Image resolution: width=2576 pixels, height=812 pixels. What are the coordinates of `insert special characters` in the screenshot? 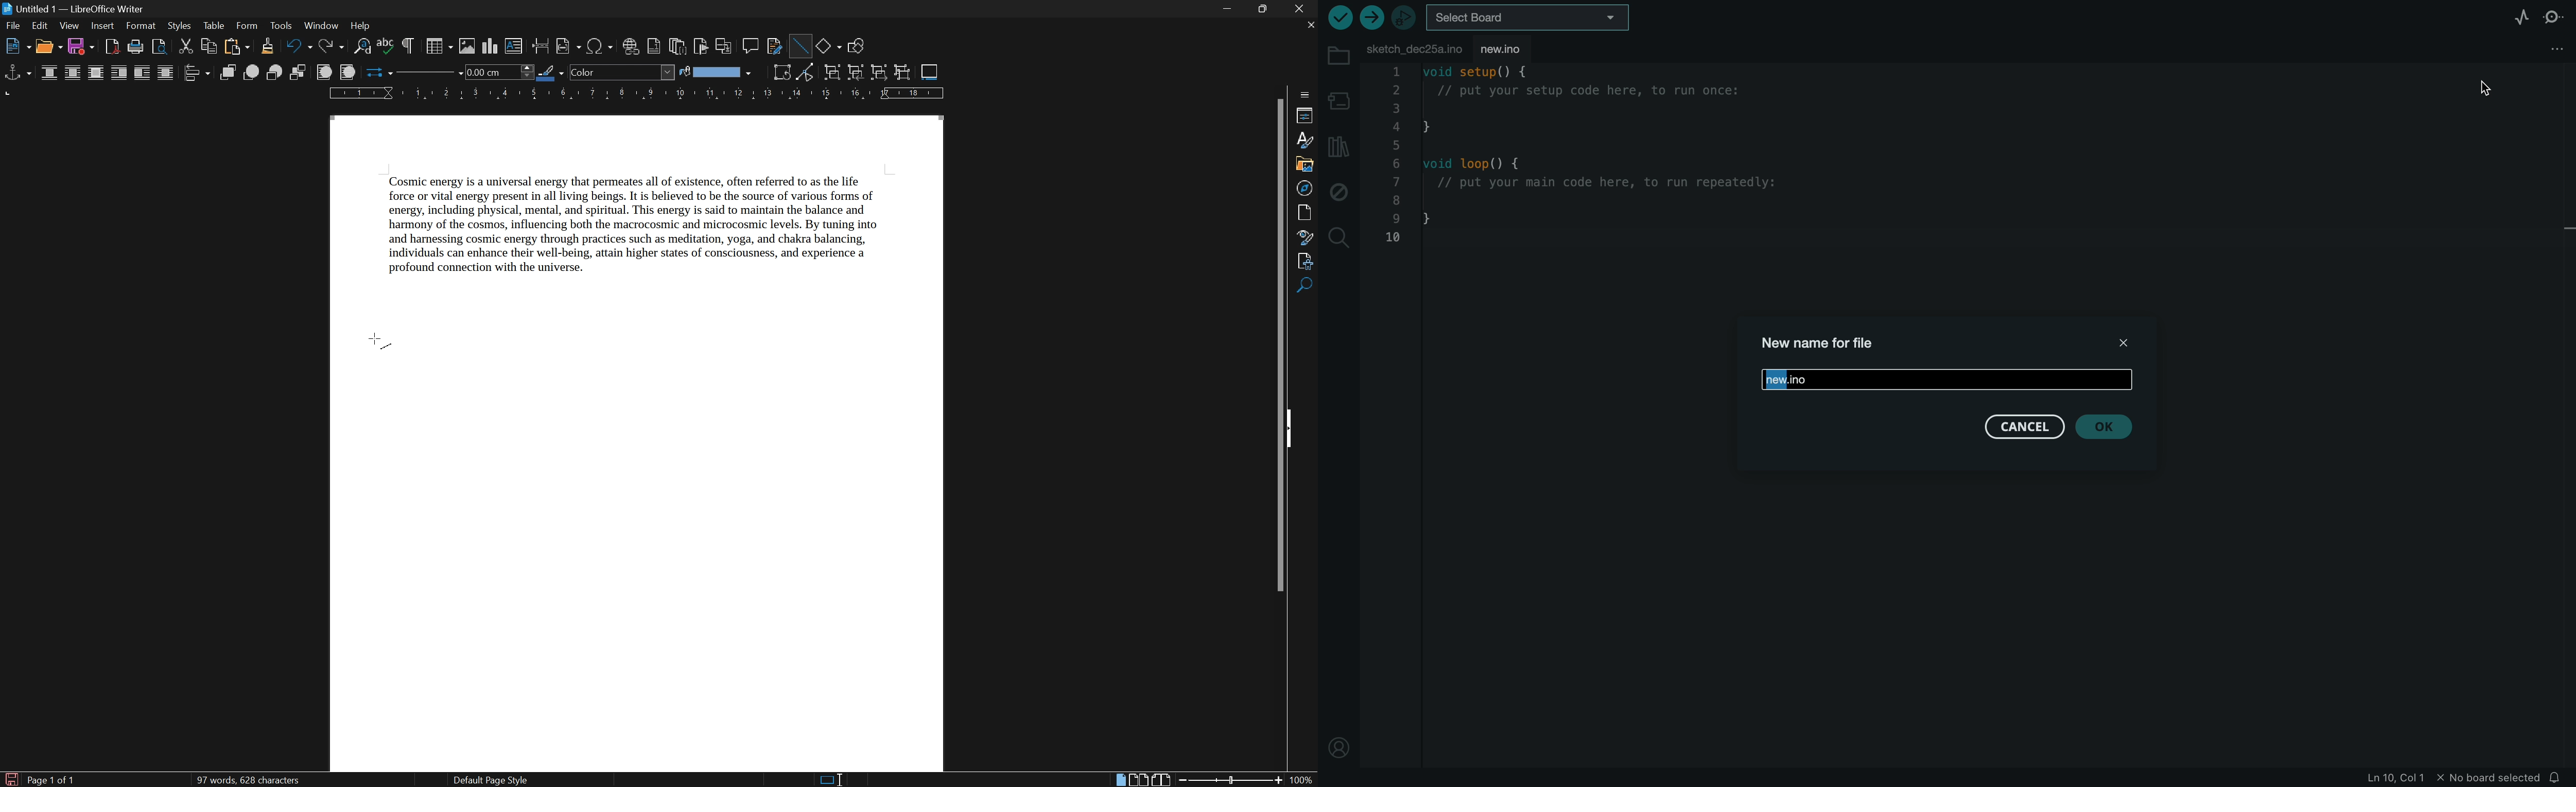 It's located at (601, 46).